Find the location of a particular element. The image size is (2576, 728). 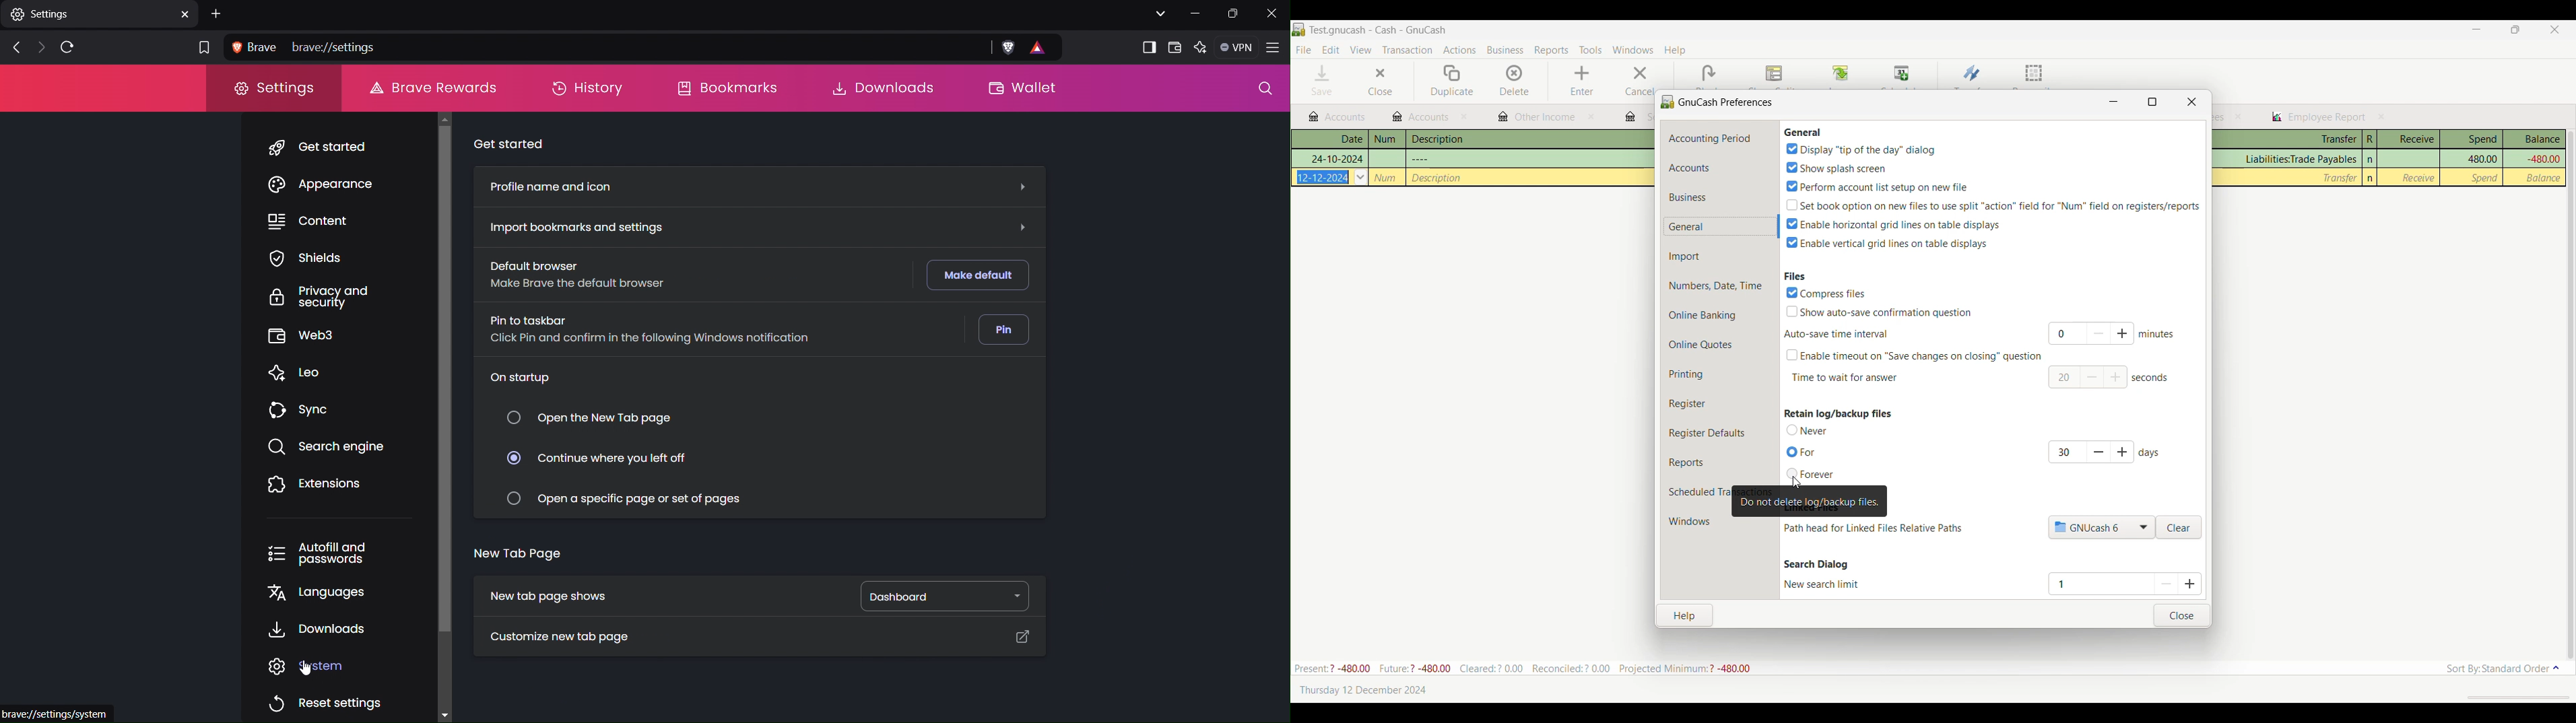

vertical slider is located at coordinates (2570, 388).